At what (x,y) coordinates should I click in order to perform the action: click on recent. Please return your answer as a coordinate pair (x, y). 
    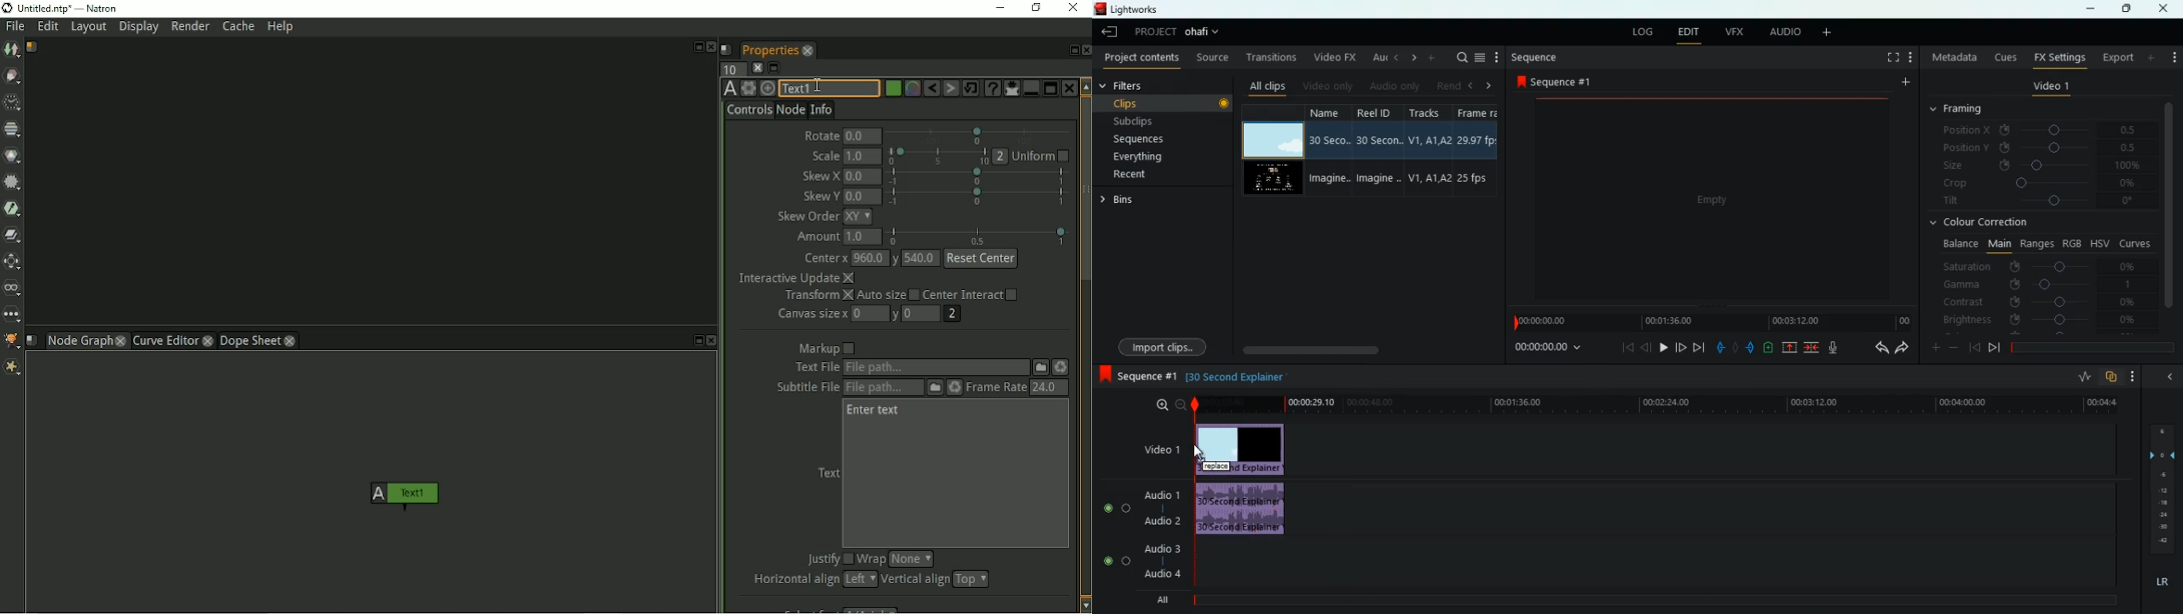
    Looking at the image, I should click on (1148, 176).